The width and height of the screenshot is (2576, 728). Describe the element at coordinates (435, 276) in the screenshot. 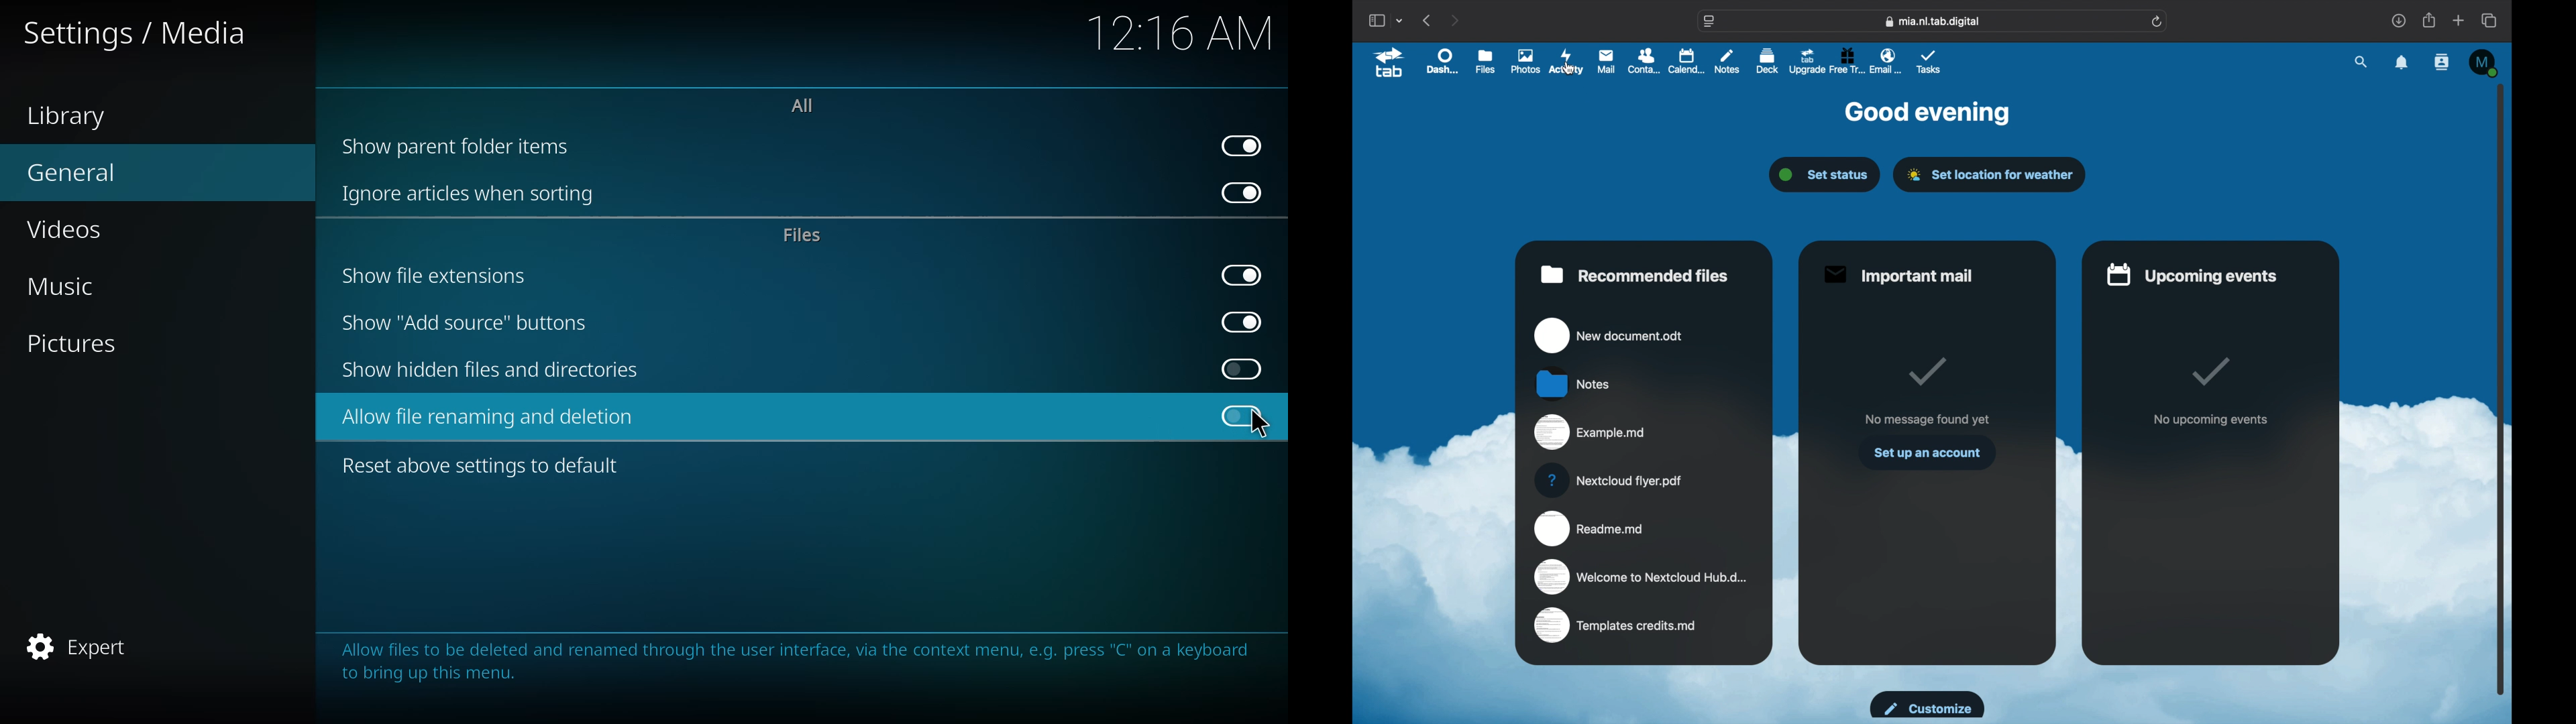

I see `show file extensions` at that location.